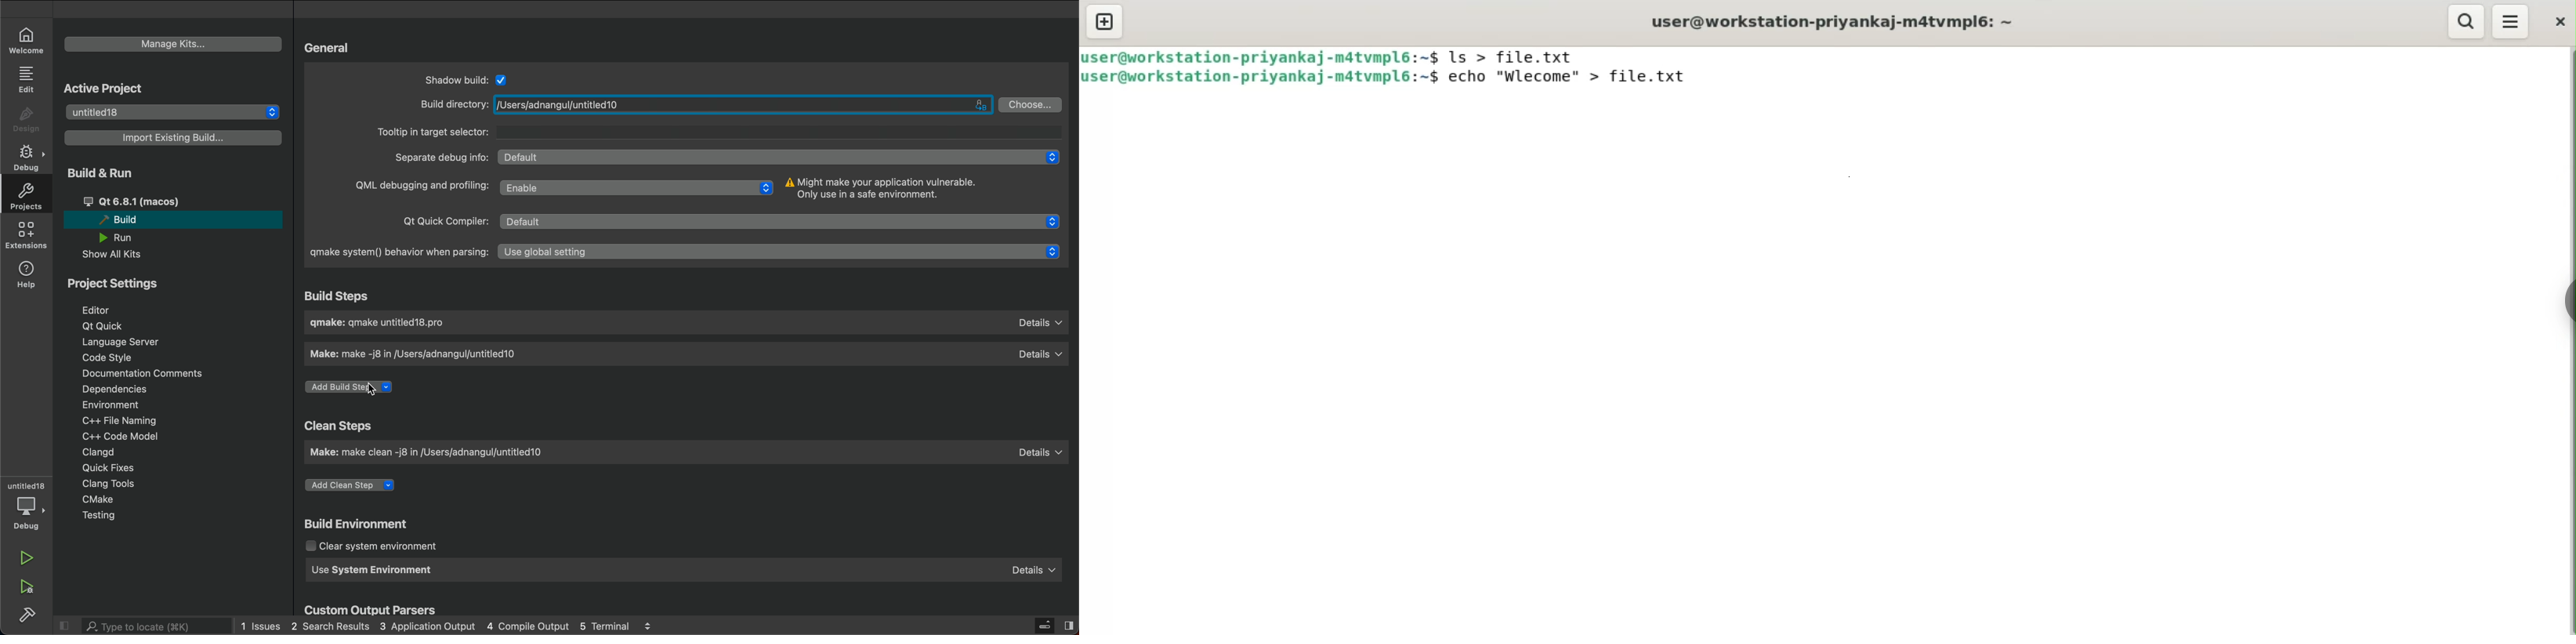 Image resolution: width=2576 pixels, height=644 pixels. Describe the element at coordinates (173, 44) in the screenshot. I see `Manage Kits...` at that location.